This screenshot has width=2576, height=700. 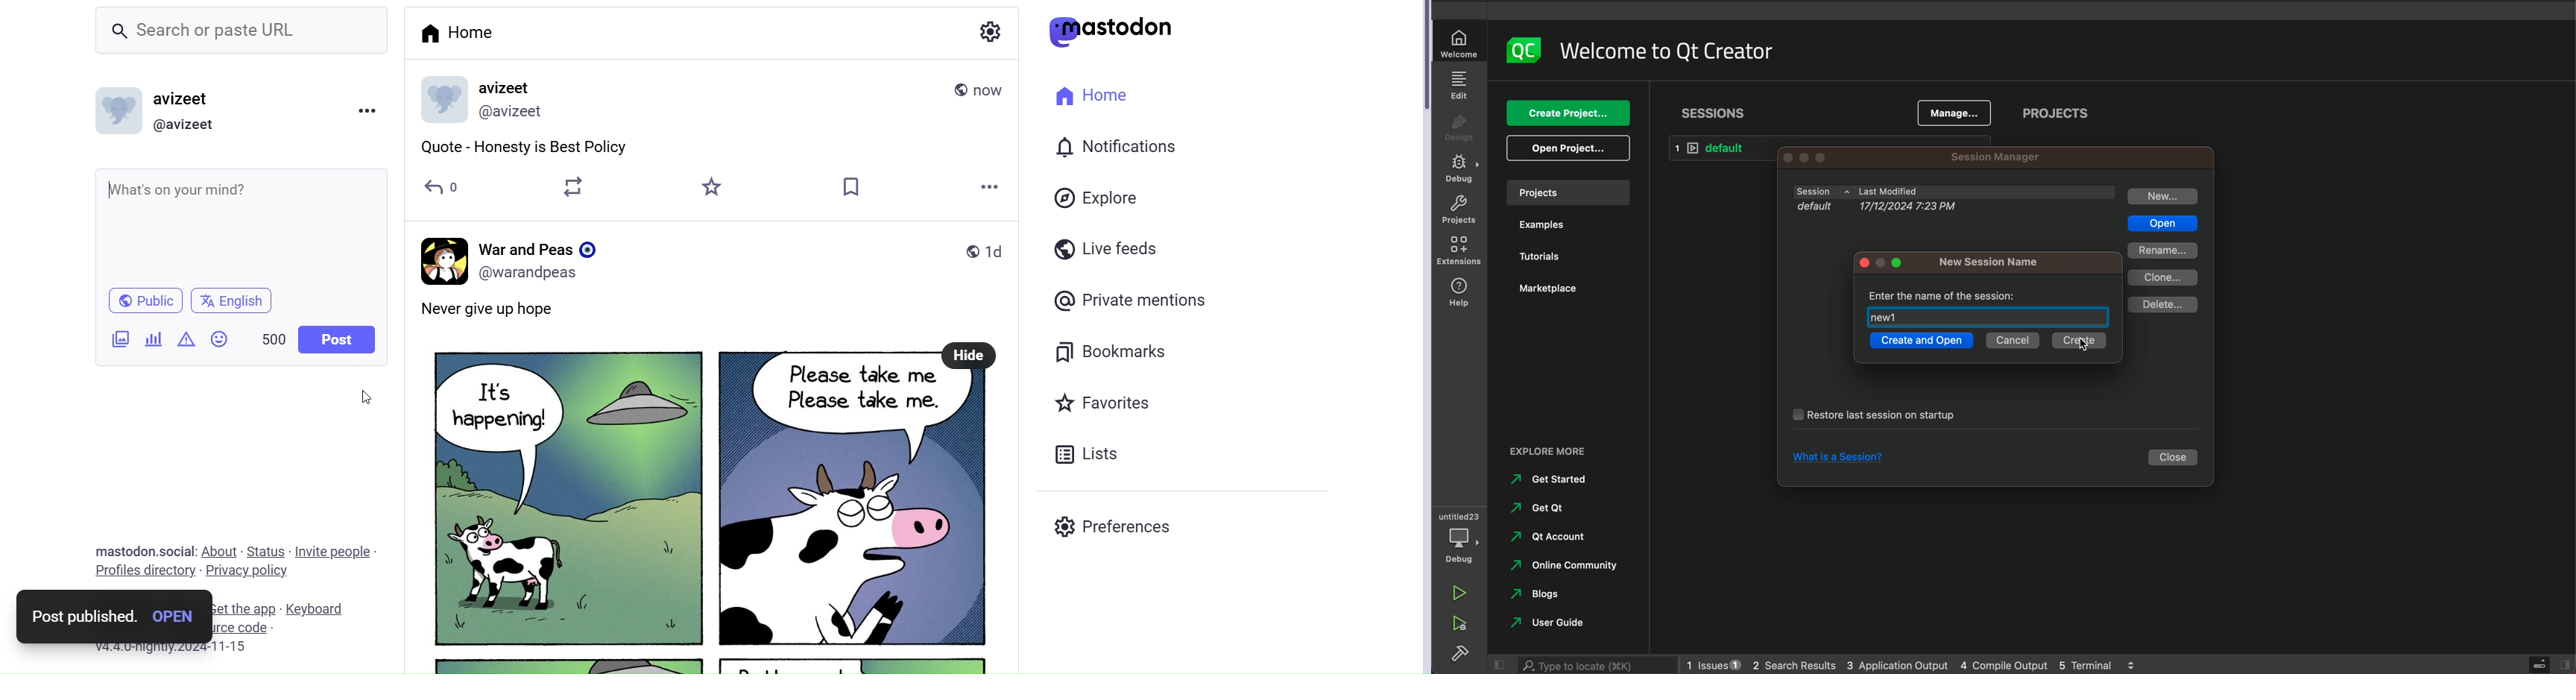 What do you see at coordinates (321, 609) in the screenshot?
I see `keyboard` at bounding box center [321, 609].